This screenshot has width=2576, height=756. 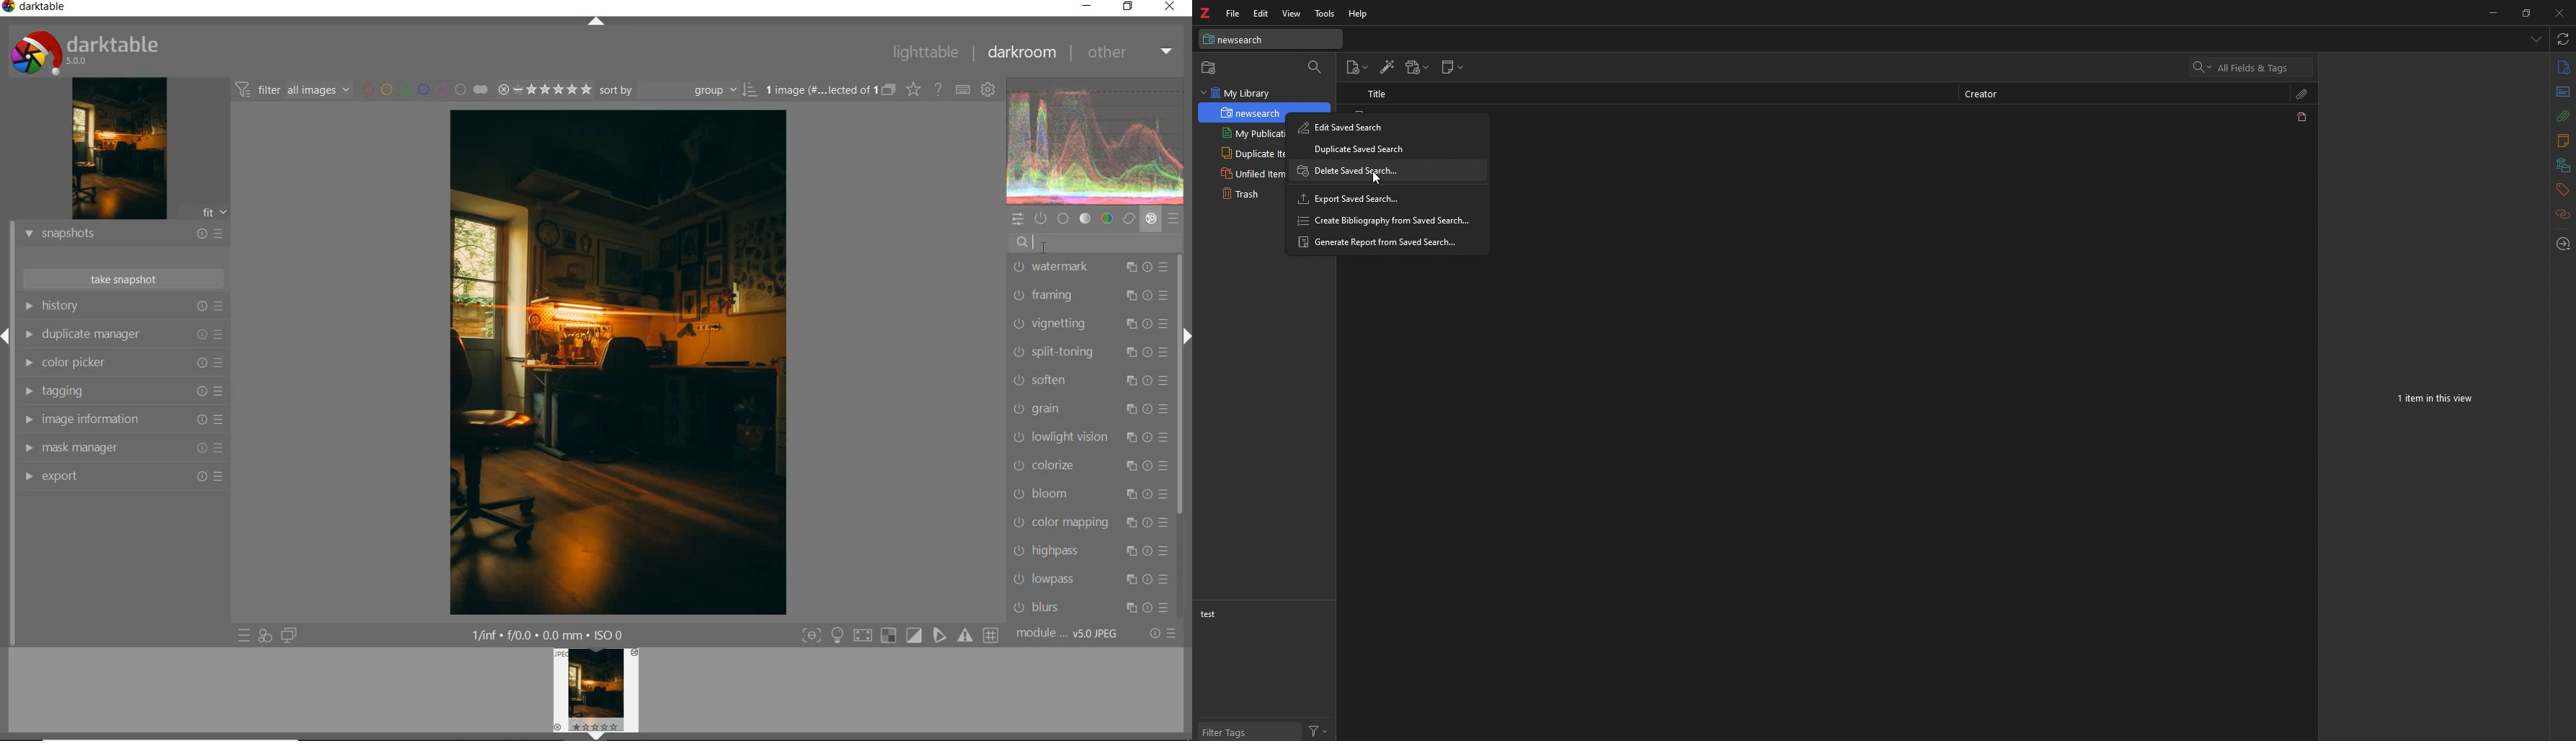 What do you see at coordinates (1240, 194) in the screenshot?
I see `Trash` at bounding box center [1240, 194].